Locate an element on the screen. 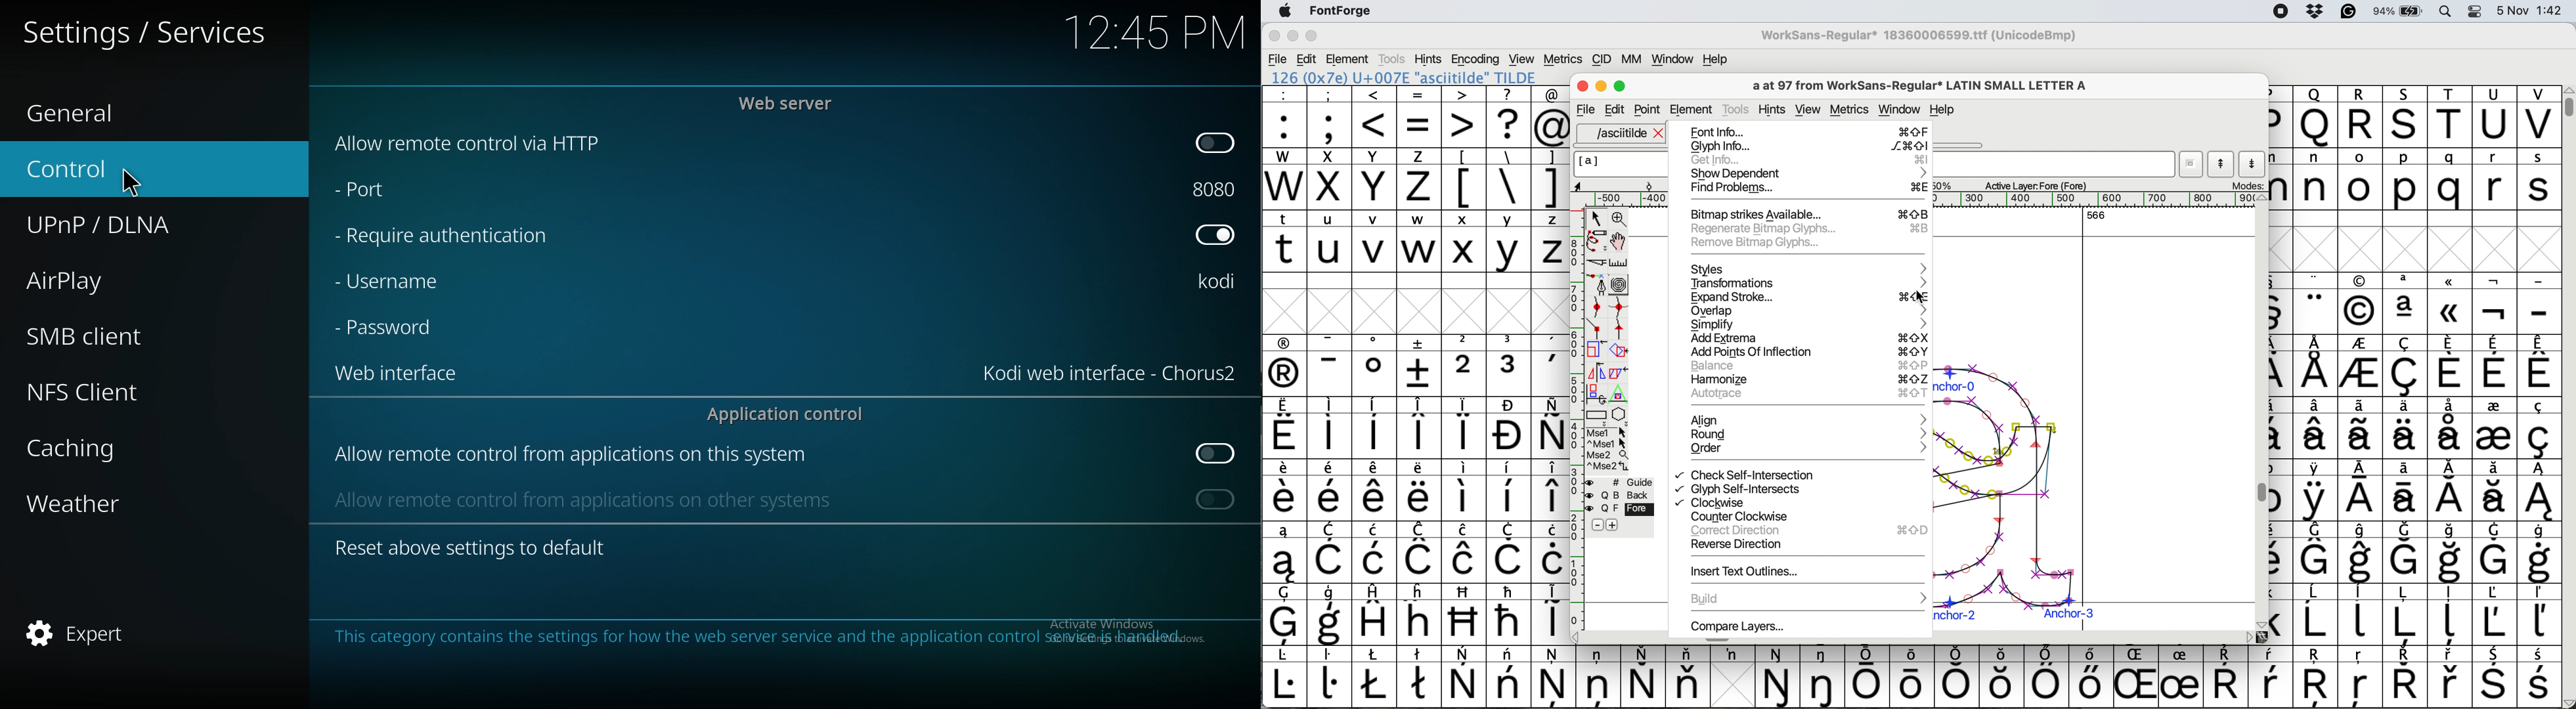 Image resolution: width=2576 pixels, height=728 pixels. add a tangent point is located at coordinates (1621, 329).